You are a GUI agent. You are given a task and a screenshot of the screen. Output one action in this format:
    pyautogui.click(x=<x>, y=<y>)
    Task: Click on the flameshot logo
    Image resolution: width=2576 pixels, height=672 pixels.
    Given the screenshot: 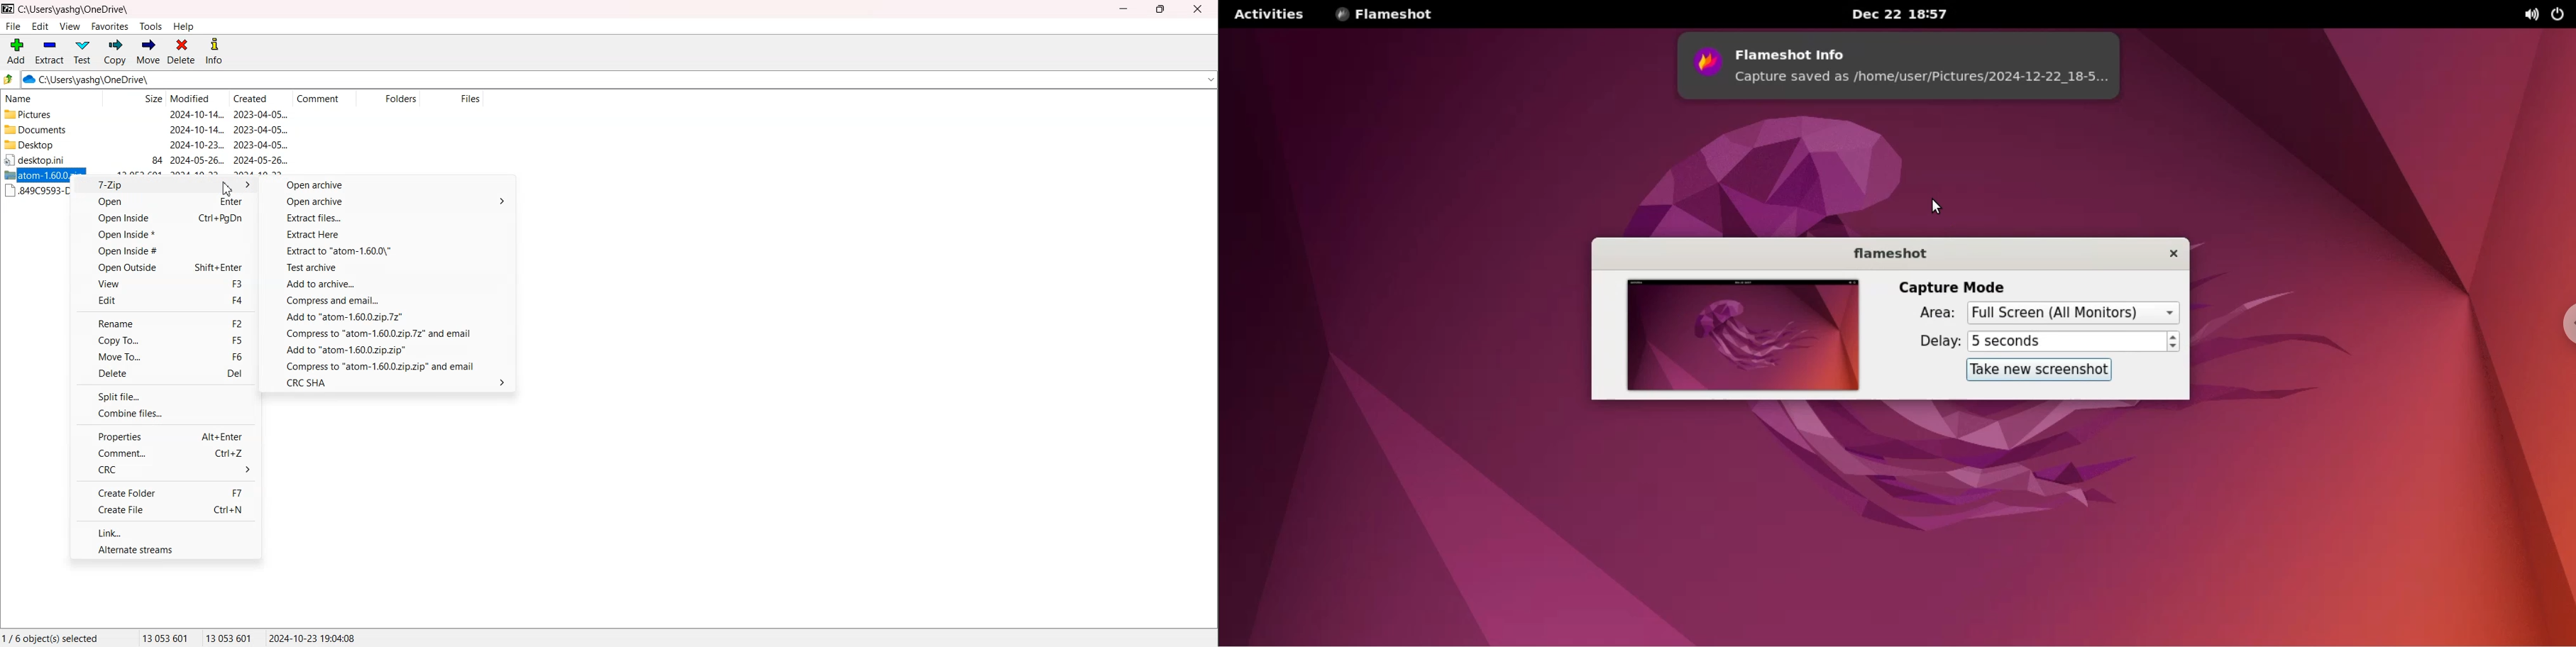 What is the action you would take?
    pyautogui.click(x=1704, y=67)
    